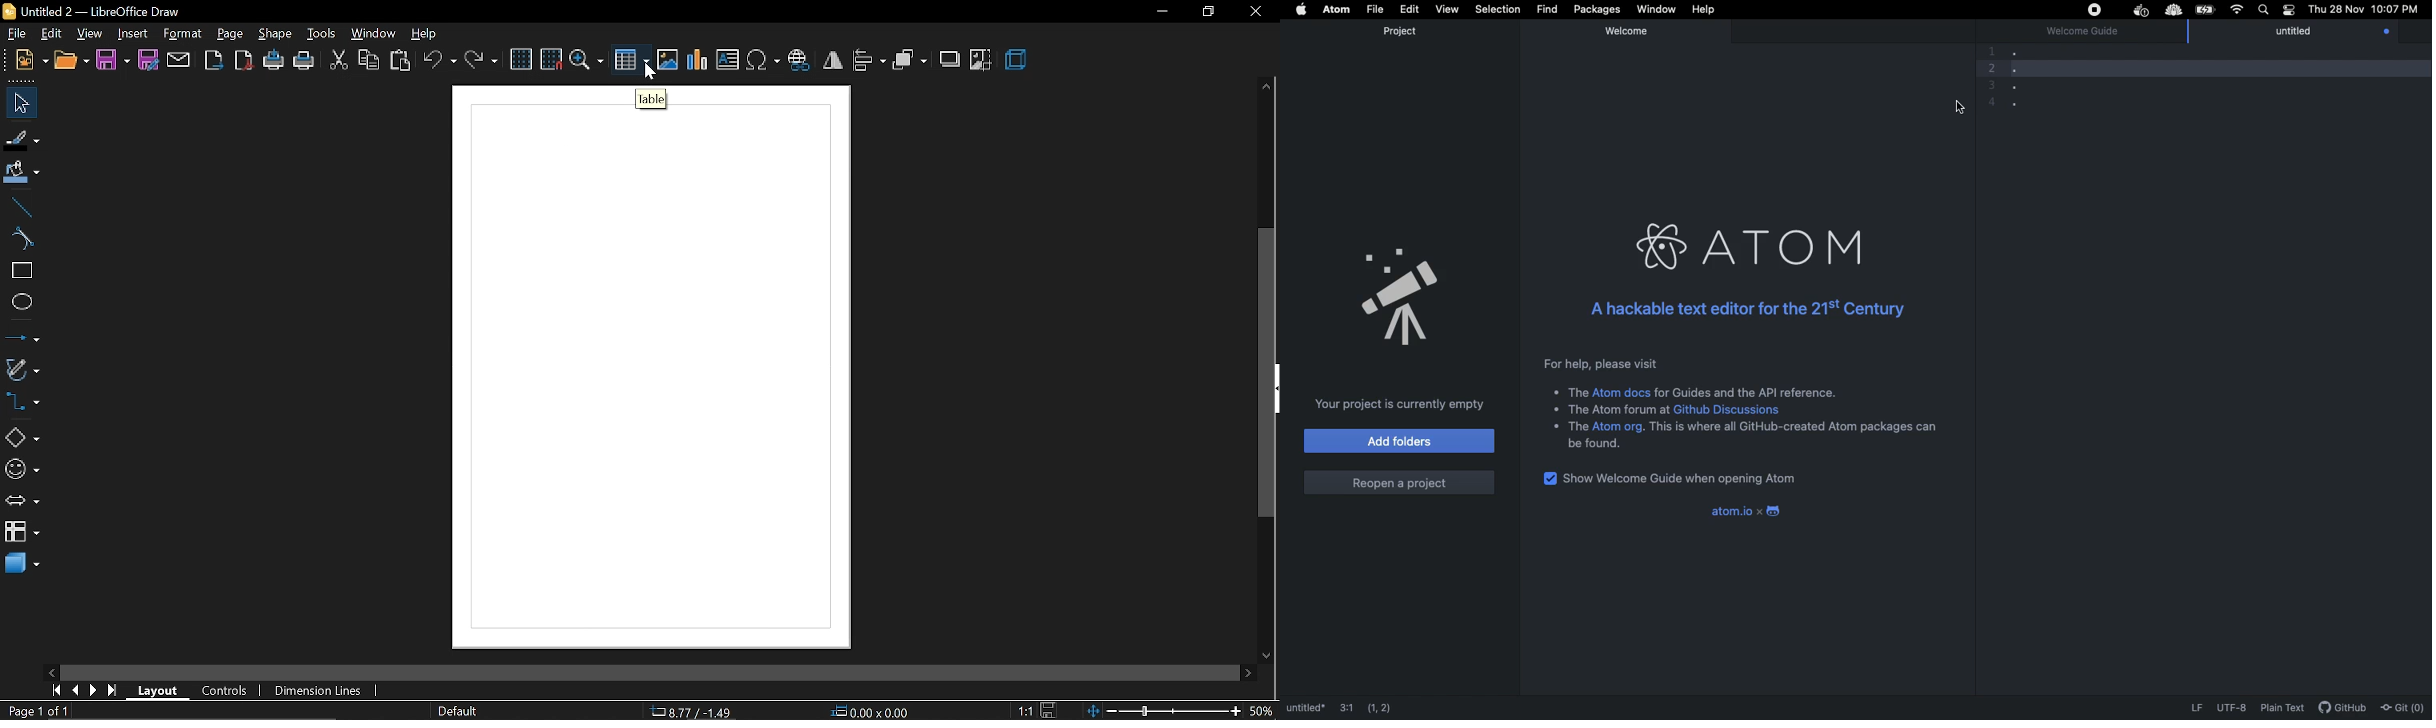 The height and width of the screenshot is (728, 2436). What do you see at coordinates (214, 61) in the screenshot?
I see `export` at bounding box center [214, 61].